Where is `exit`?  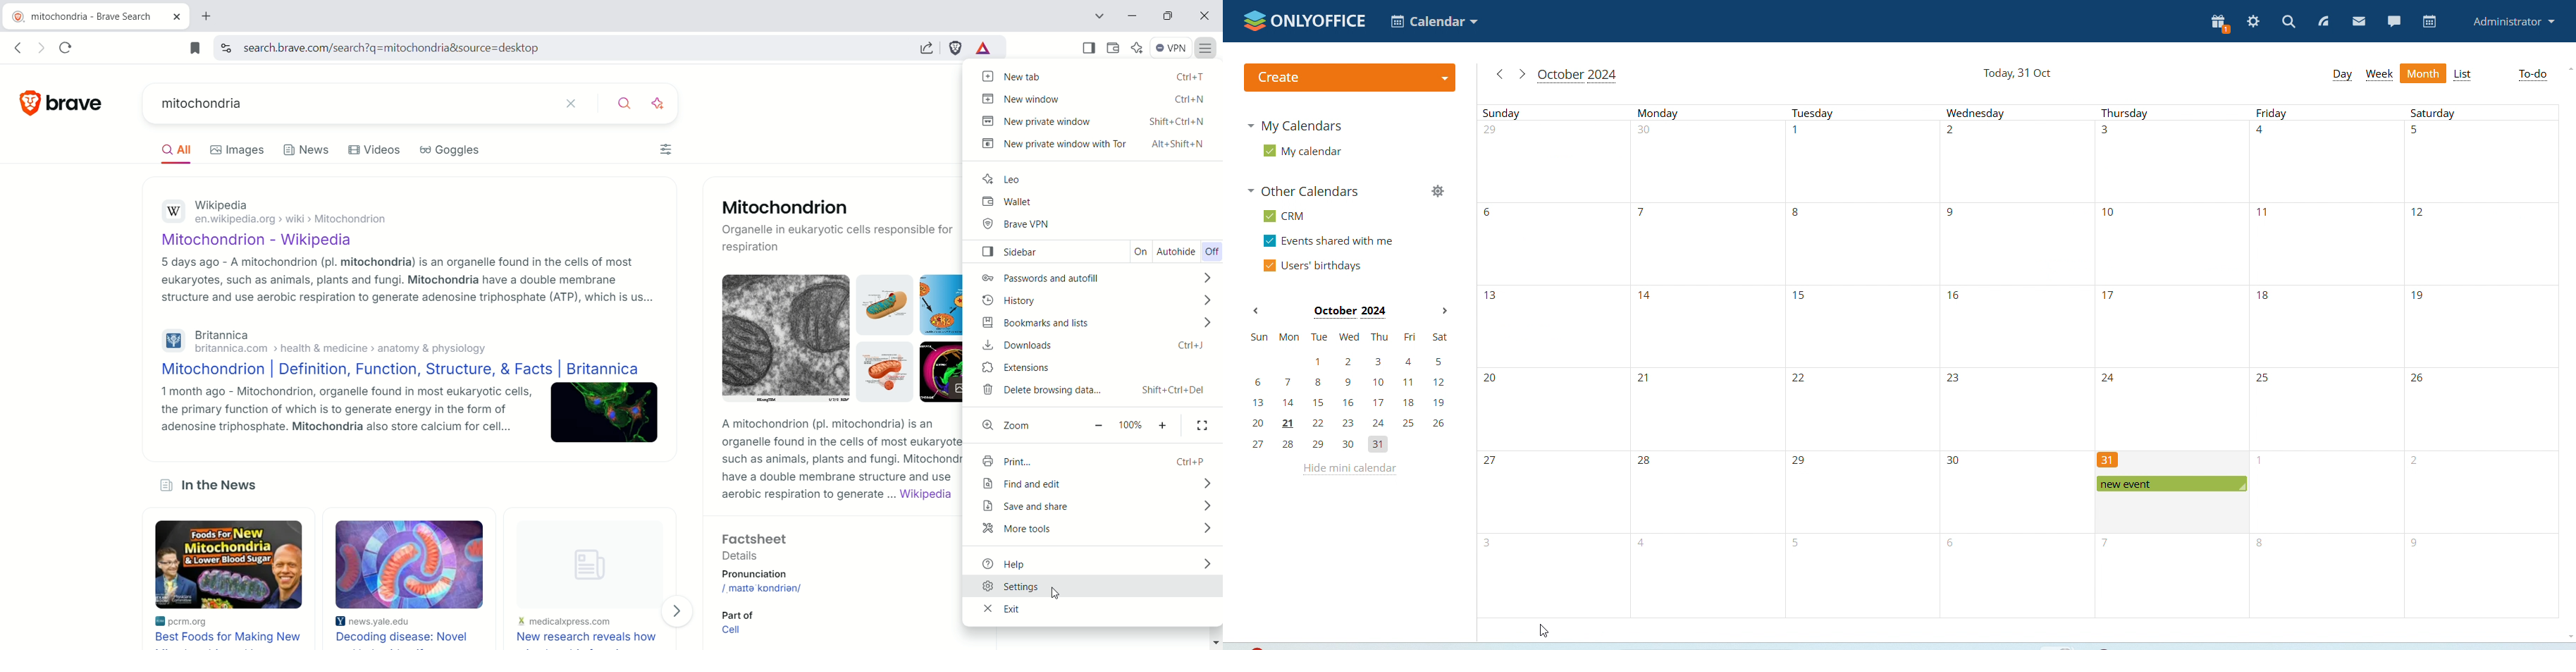 exit is located at coordinates (1096, 612).